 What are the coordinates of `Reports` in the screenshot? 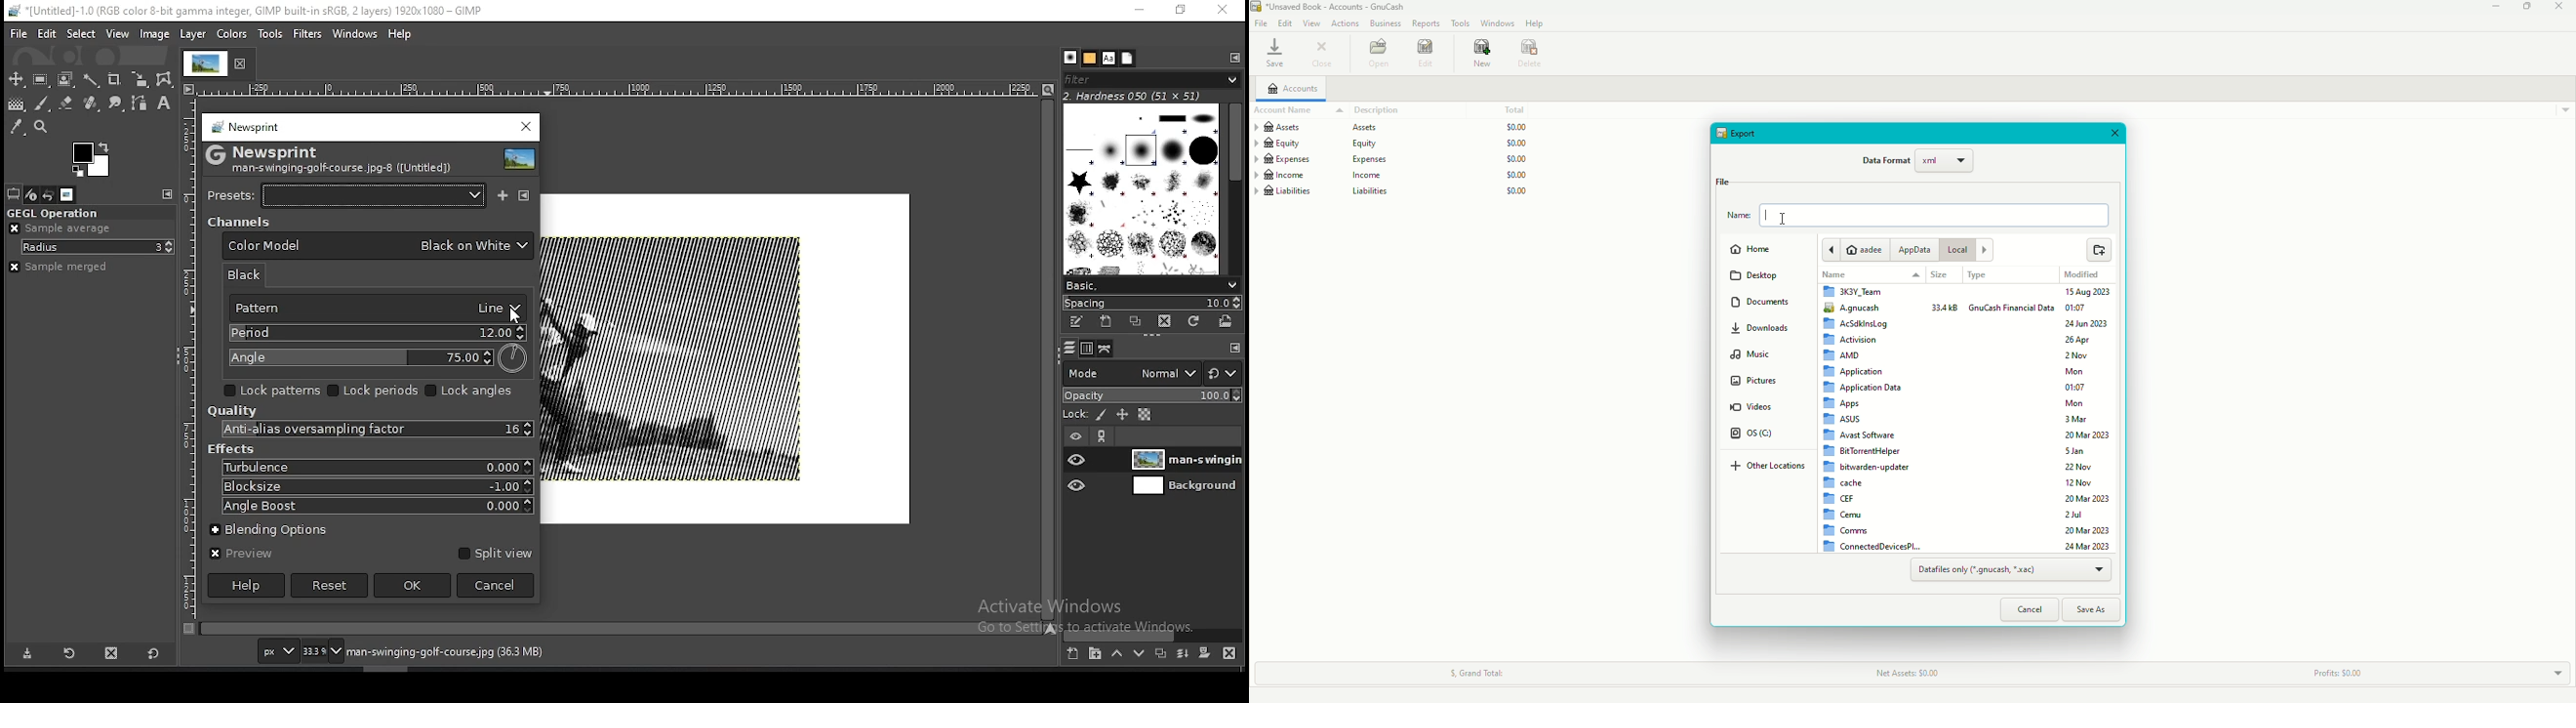 It's located at (1427, 25).